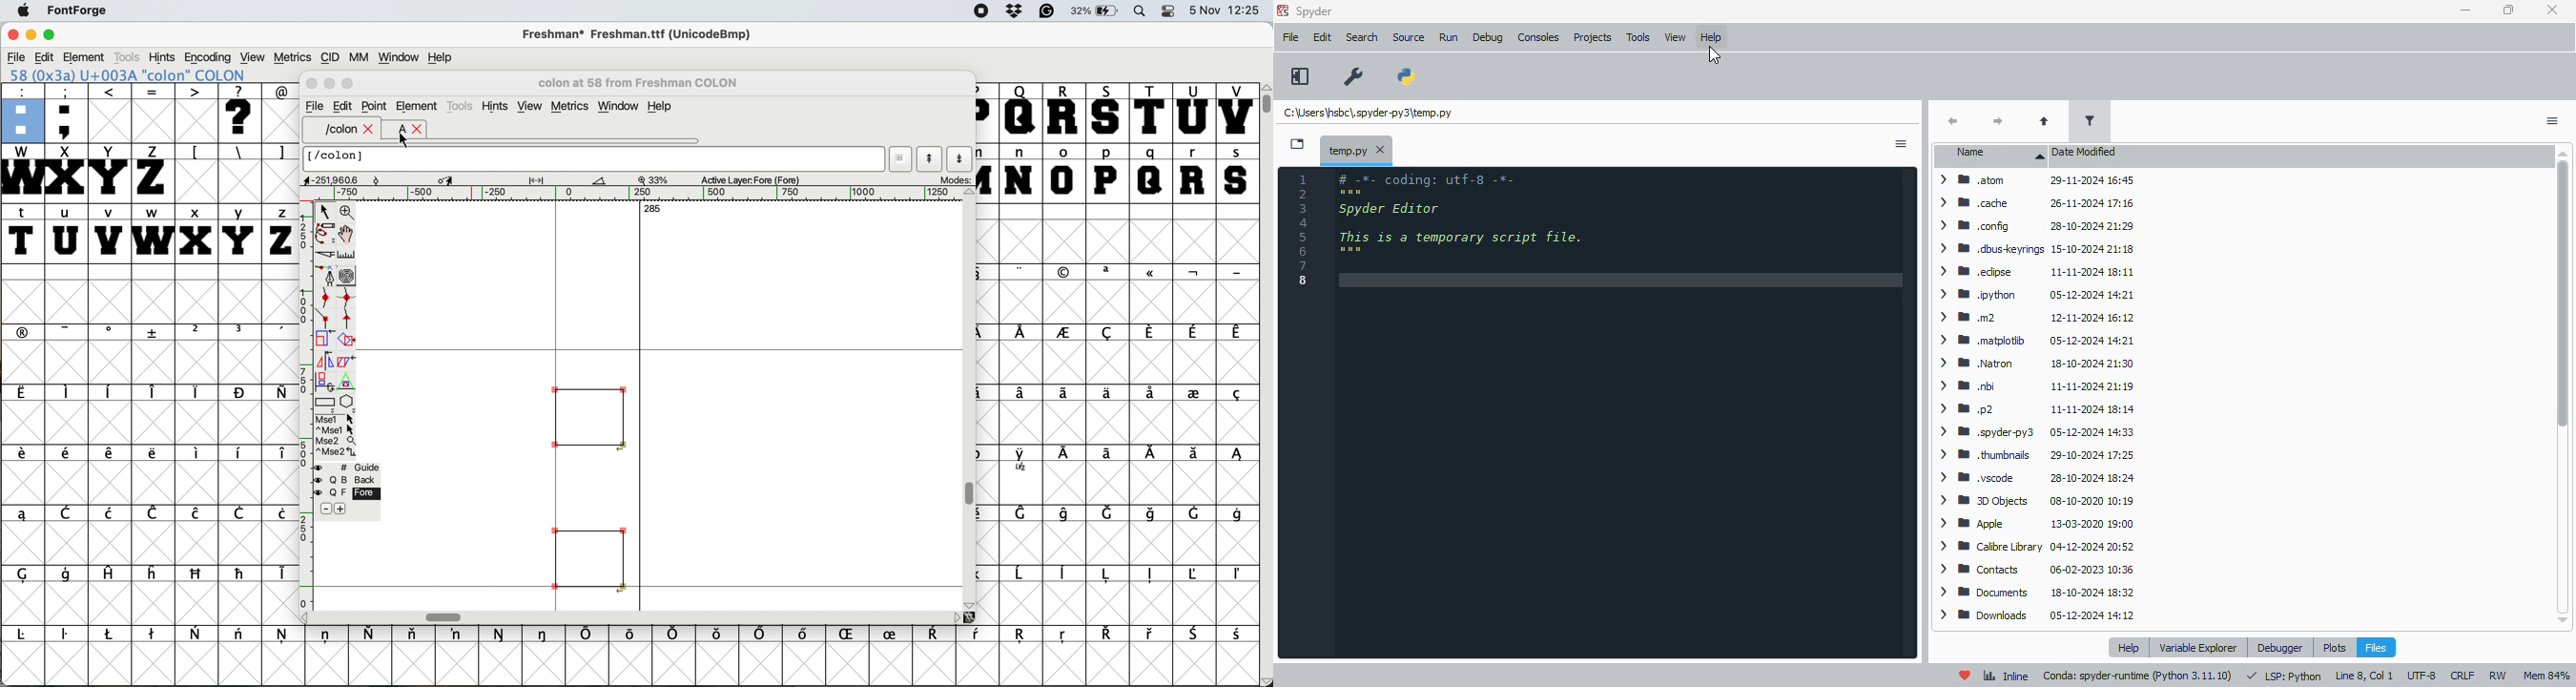 The width and height of the screenshot is (2576, 700). Describe the element at coordinates (619, 105) in the screenshot. I see `window` at that location.